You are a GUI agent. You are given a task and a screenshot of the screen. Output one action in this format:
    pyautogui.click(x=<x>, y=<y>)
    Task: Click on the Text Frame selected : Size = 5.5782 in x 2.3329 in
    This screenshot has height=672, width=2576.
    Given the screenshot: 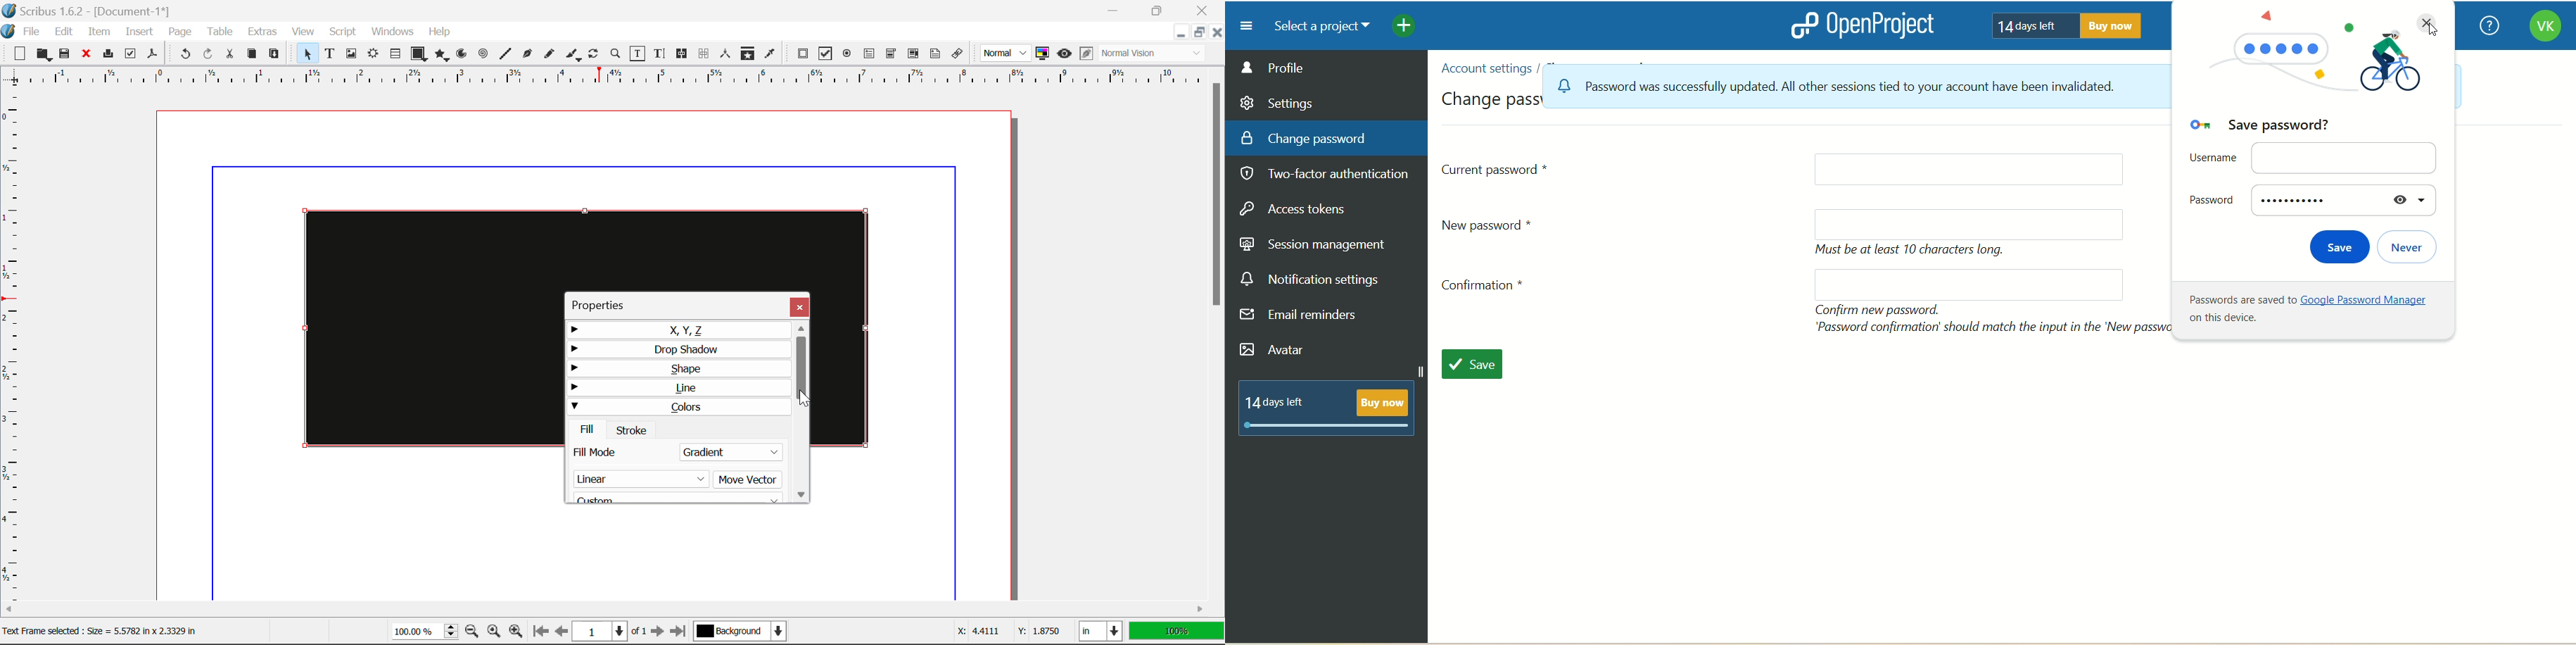 What is the action you would take?
    pyautogui.click(x=103, y=631)
    